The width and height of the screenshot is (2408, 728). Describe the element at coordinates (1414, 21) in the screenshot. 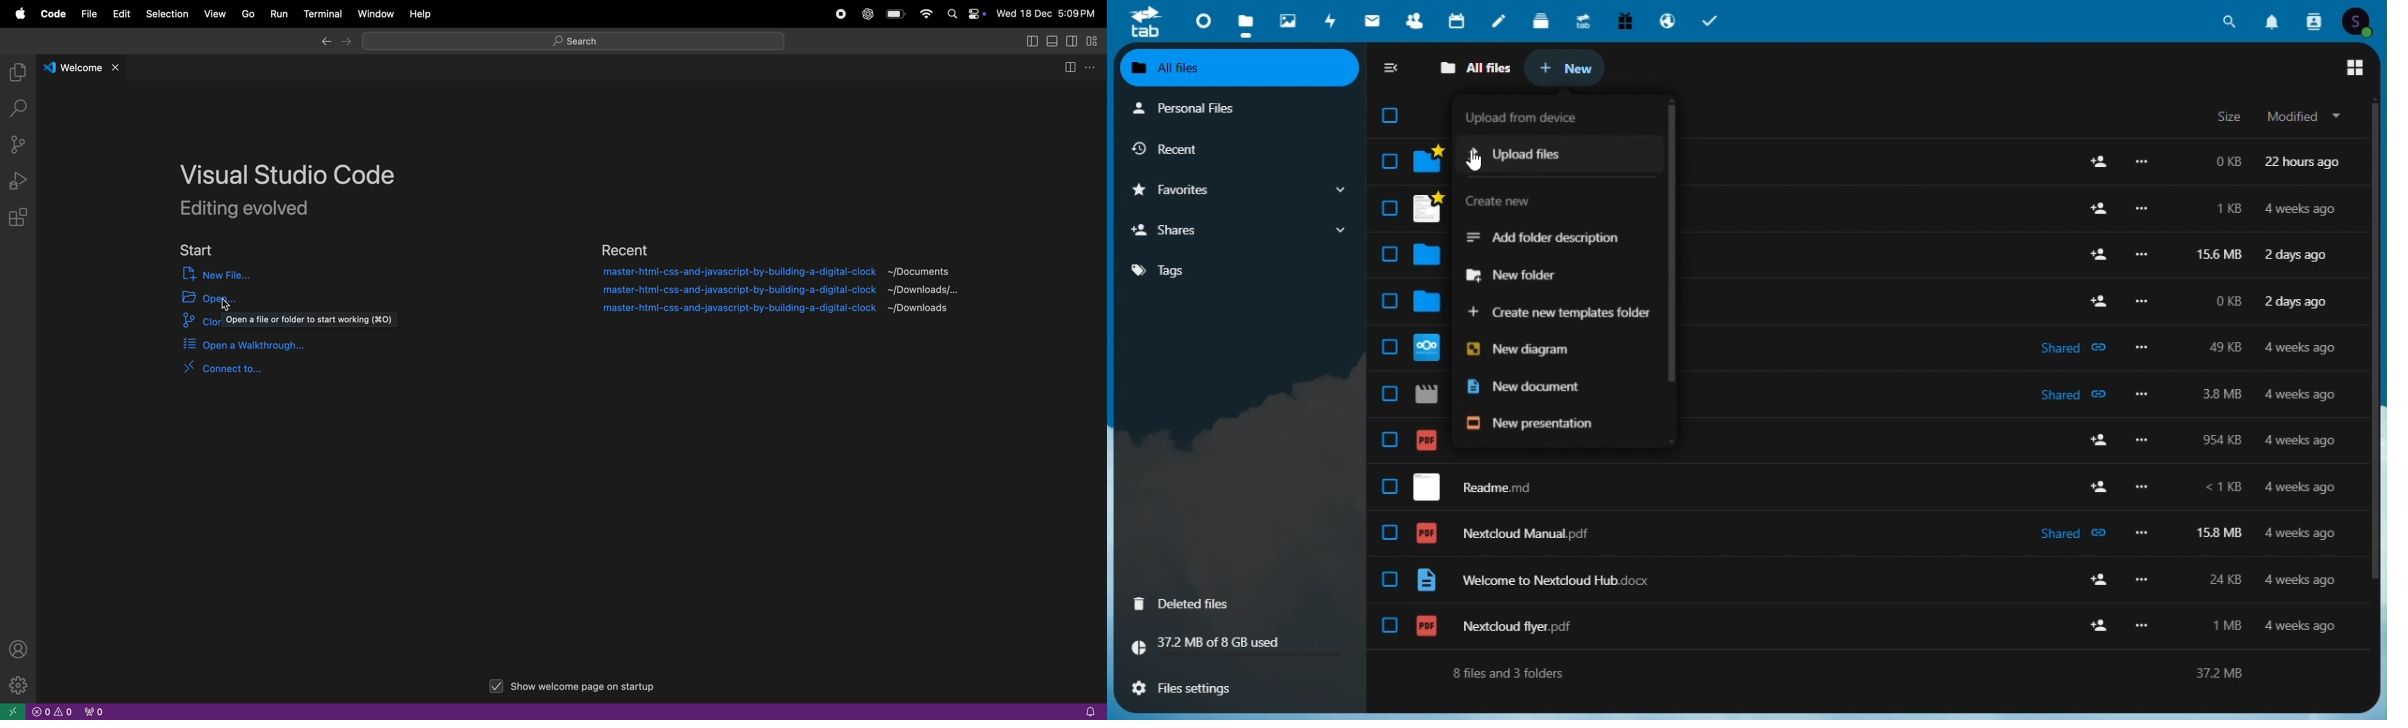

I see `Contacts` at that location.